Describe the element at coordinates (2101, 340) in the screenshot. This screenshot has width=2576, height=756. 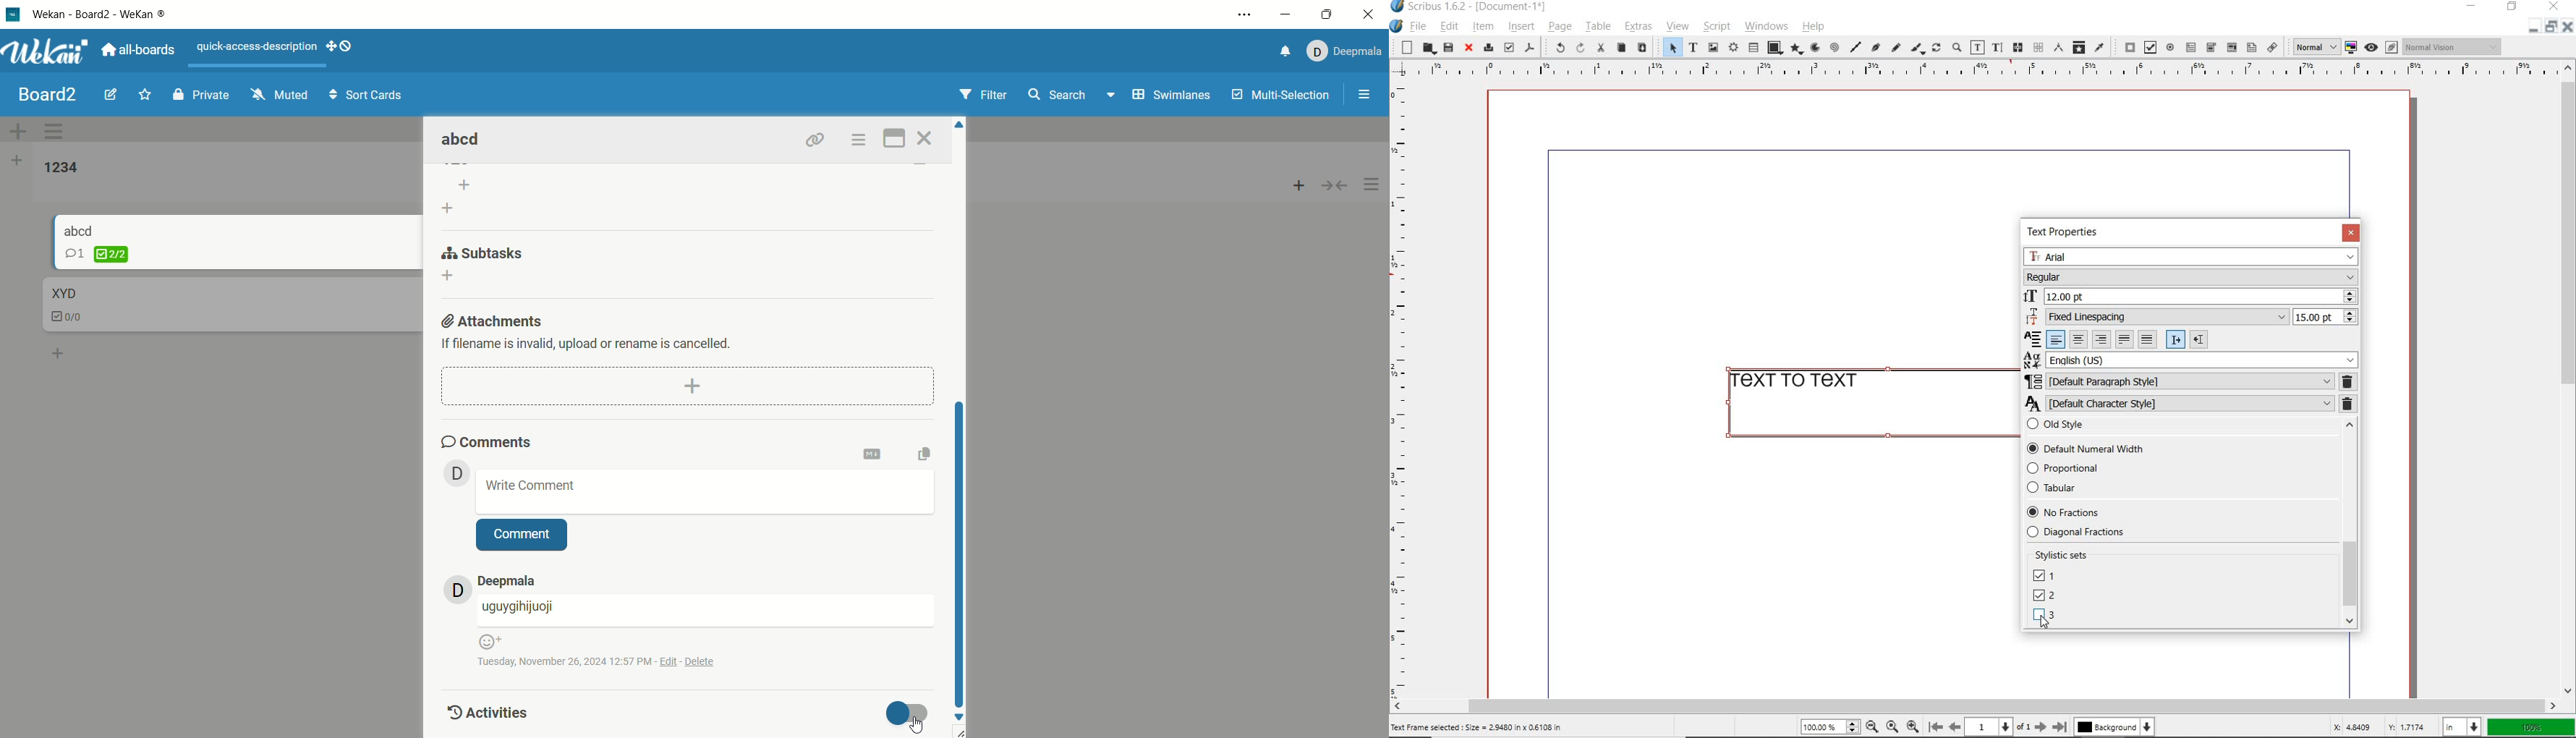
I see `Right align` at that location.